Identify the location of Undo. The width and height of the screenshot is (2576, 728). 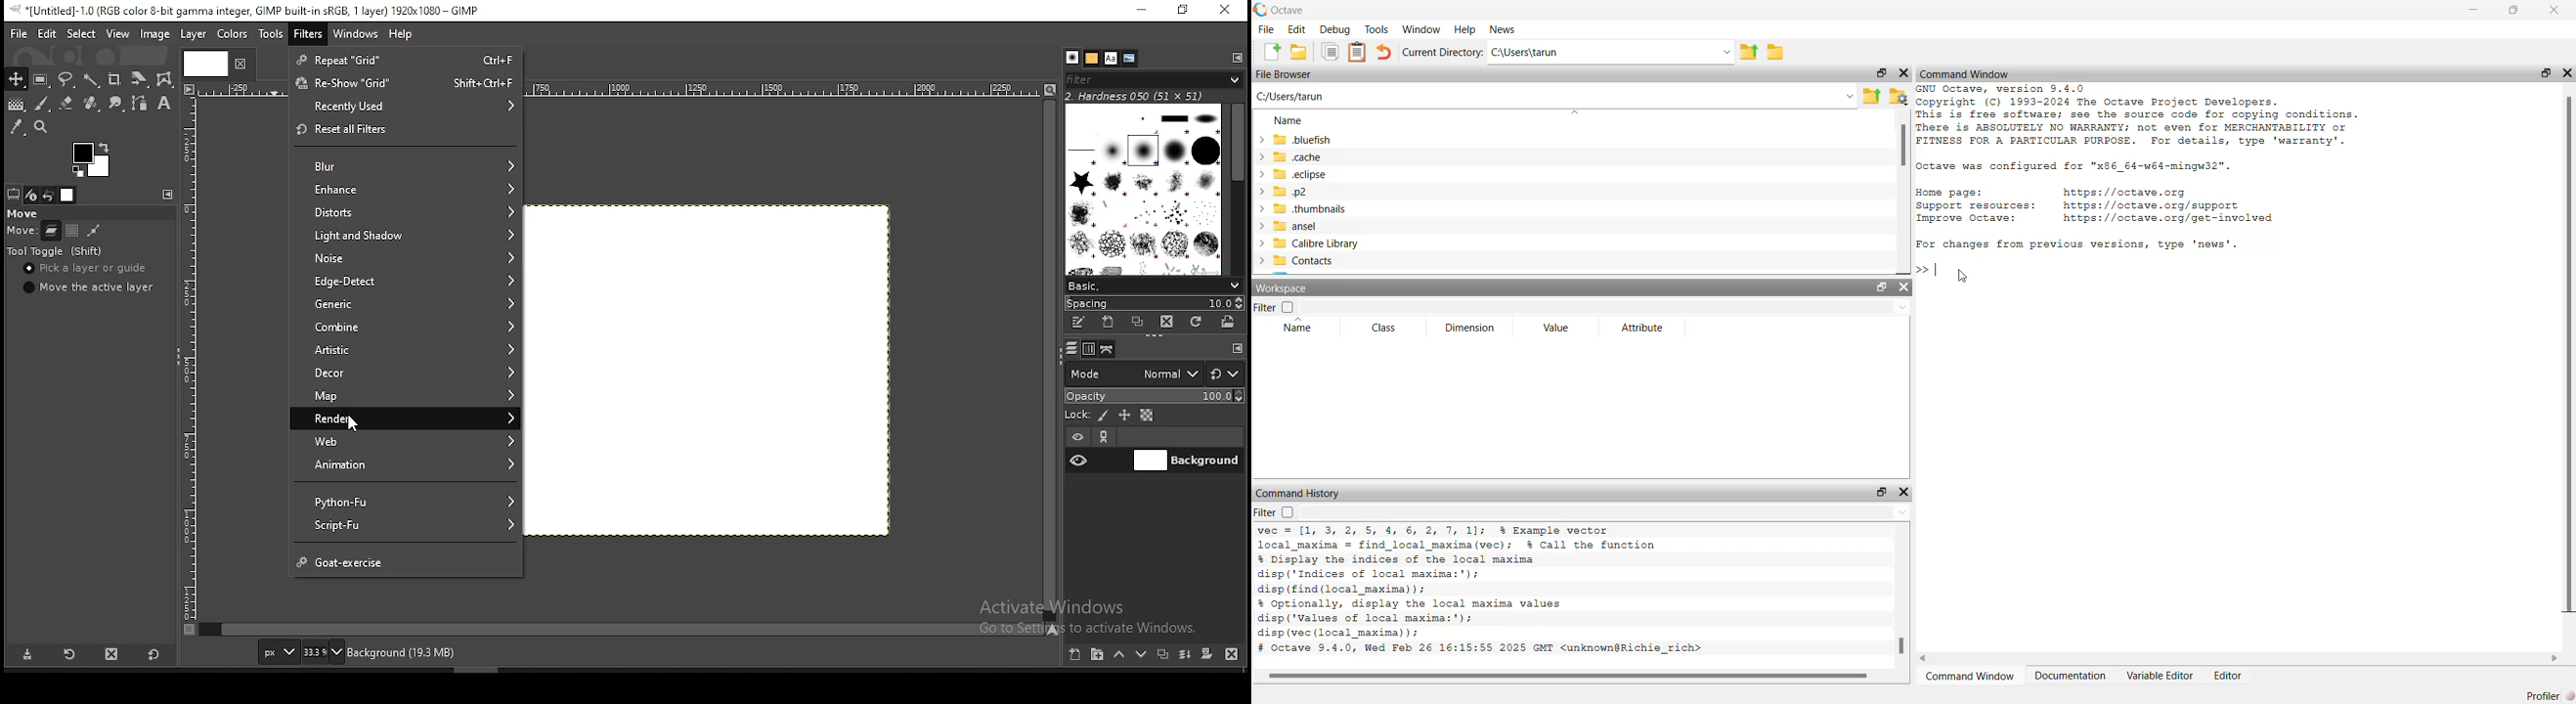
(1385, 52).